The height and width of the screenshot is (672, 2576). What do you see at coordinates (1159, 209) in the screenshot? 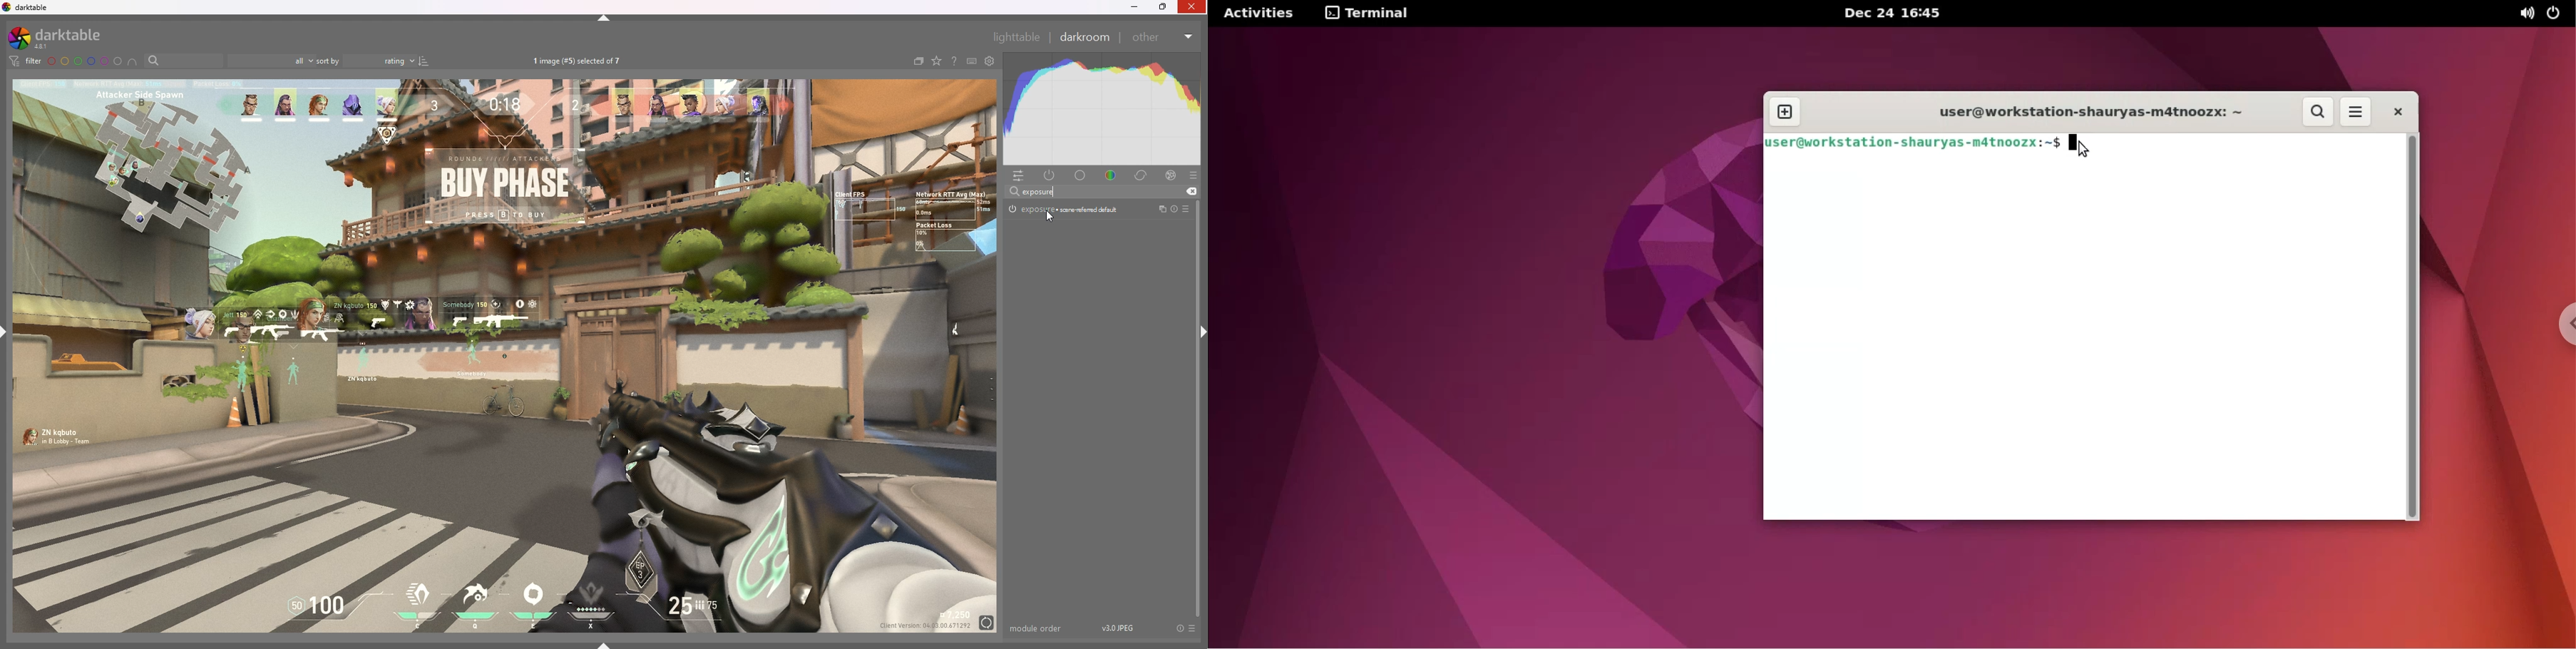
I see `multiple instances action` at bounding box center [1159, 209].